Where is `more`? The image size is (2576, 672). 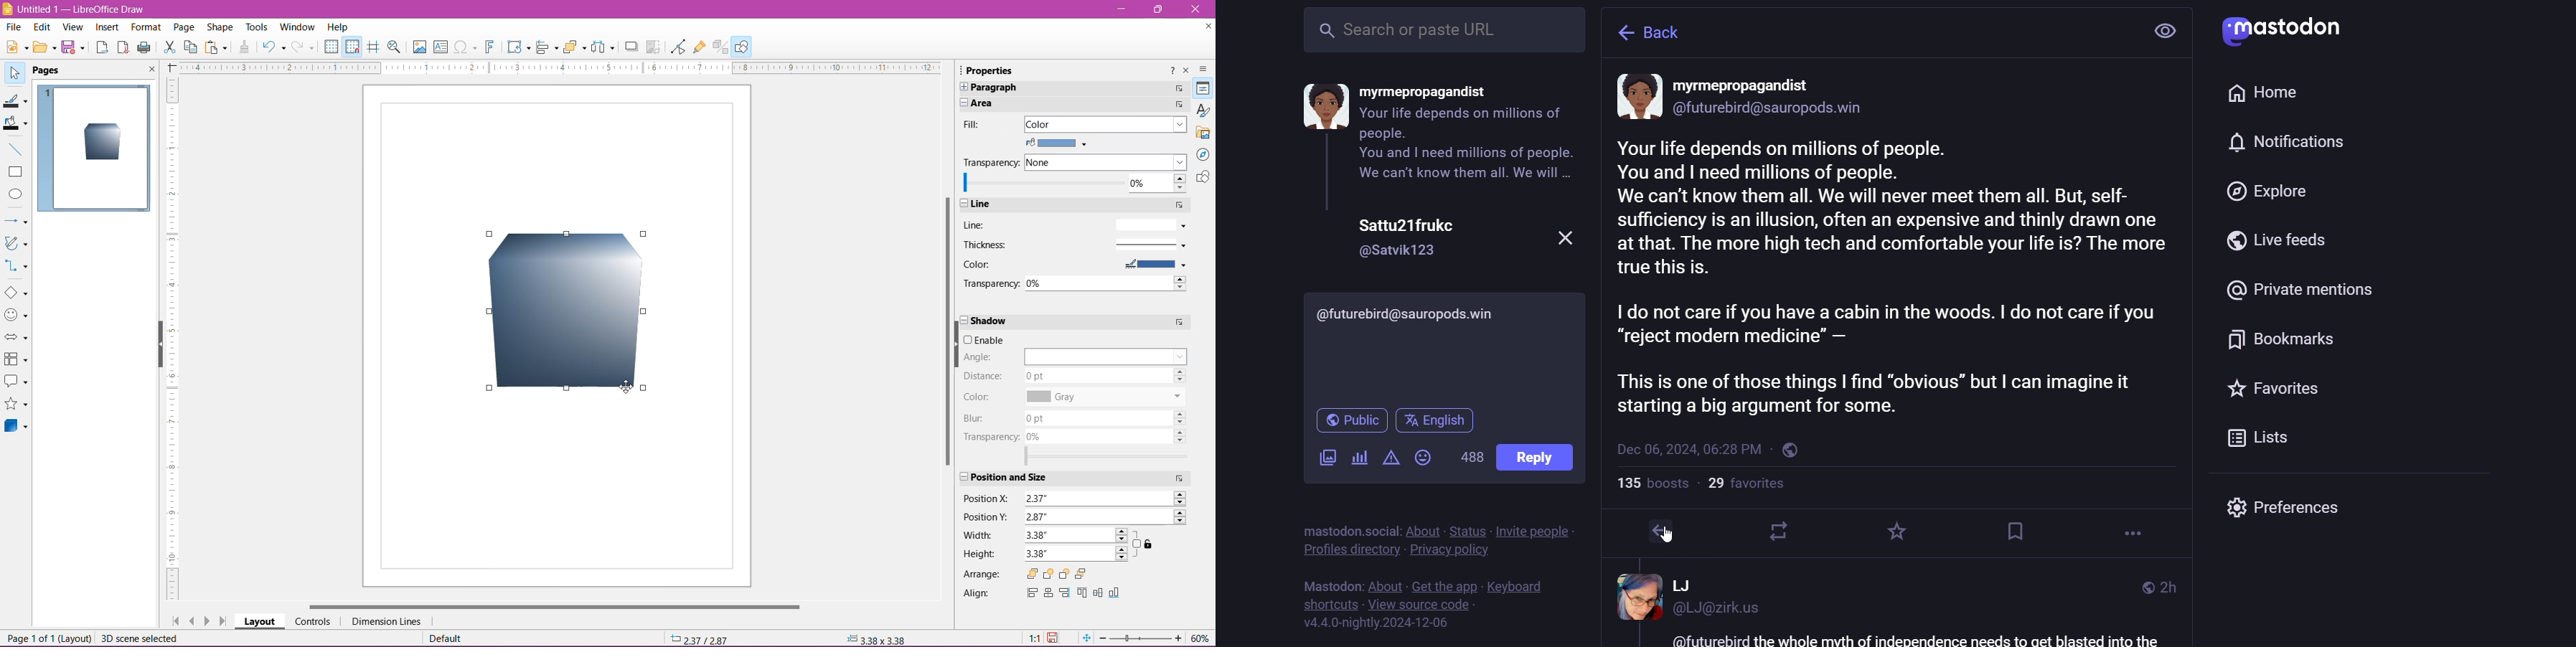
more is located at coordinates (2130, 534).